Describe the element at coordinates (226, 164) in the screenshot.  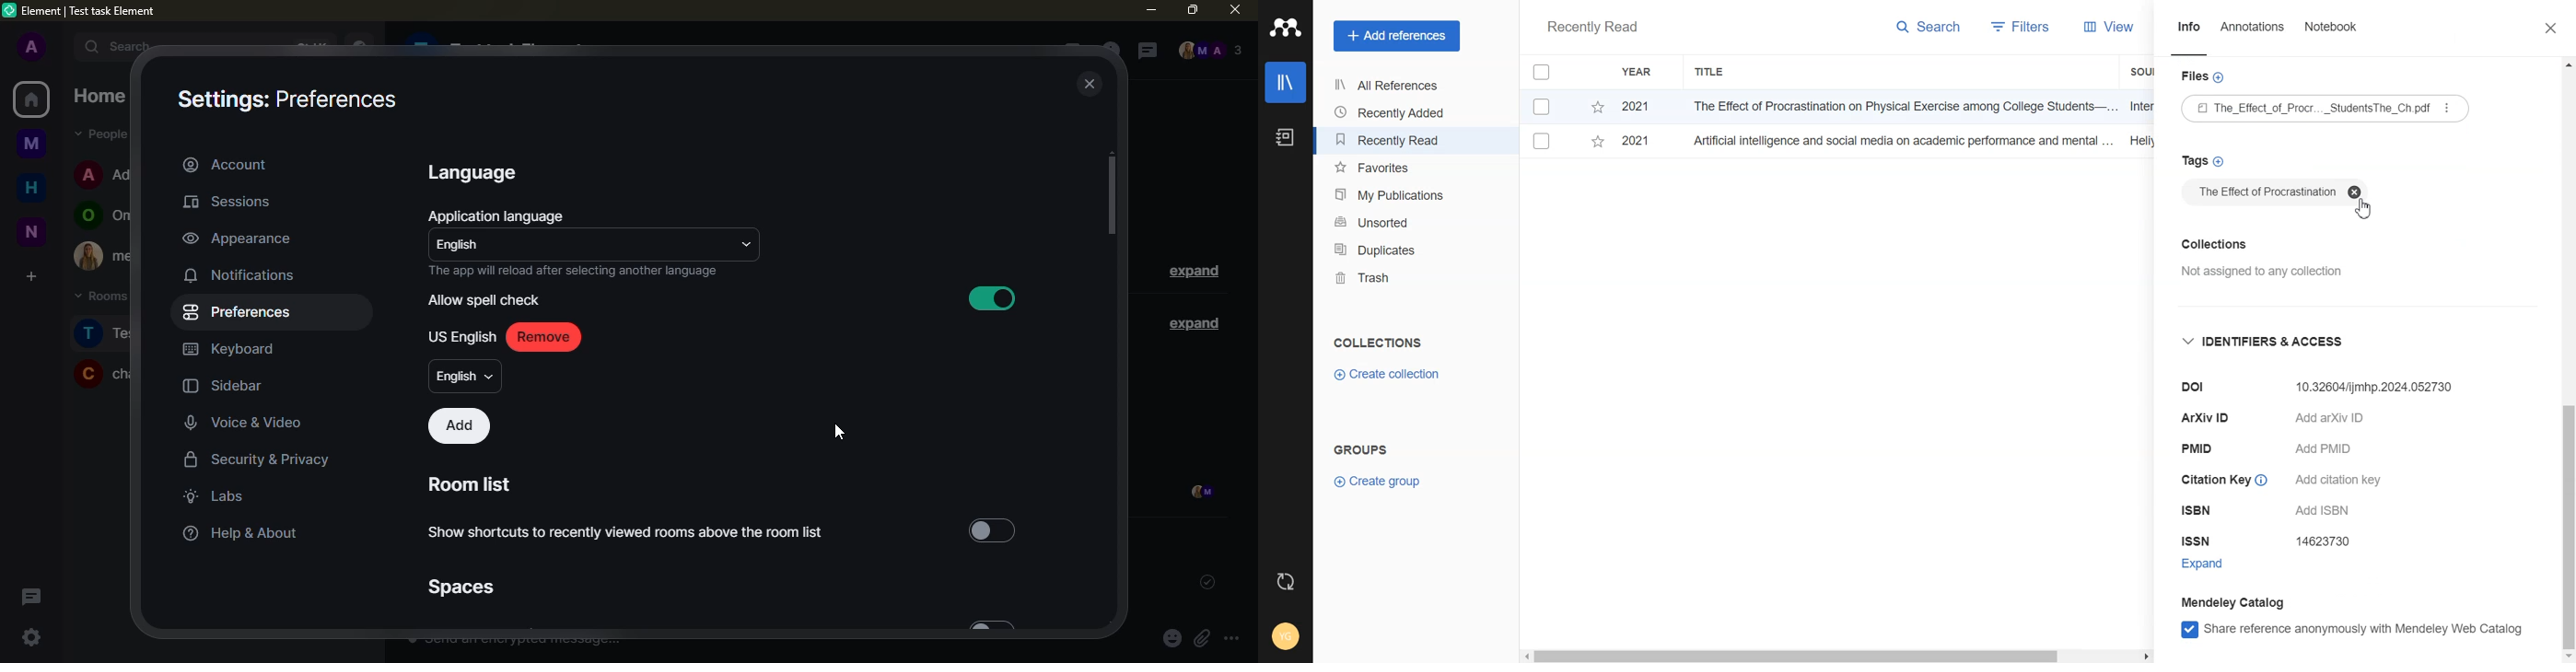
I see `account` at that location.